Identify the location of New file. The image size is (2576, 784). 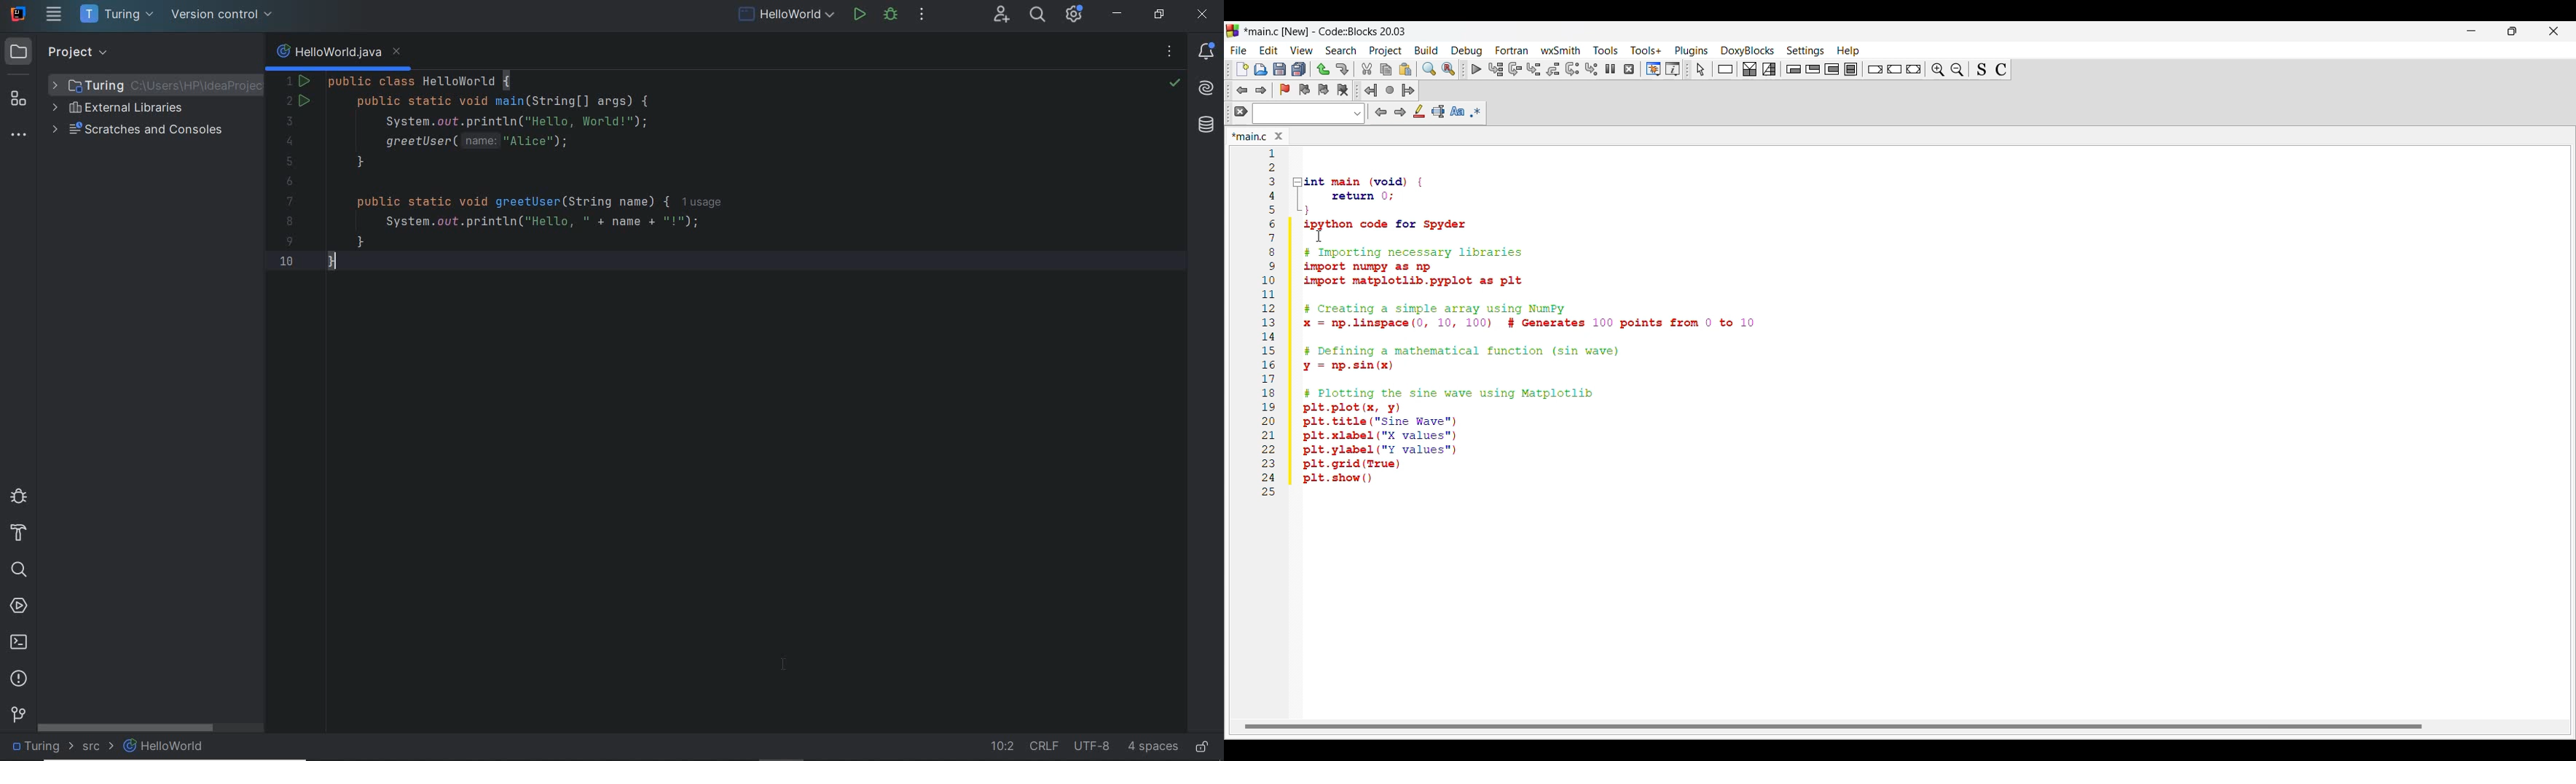
(1242, 69).